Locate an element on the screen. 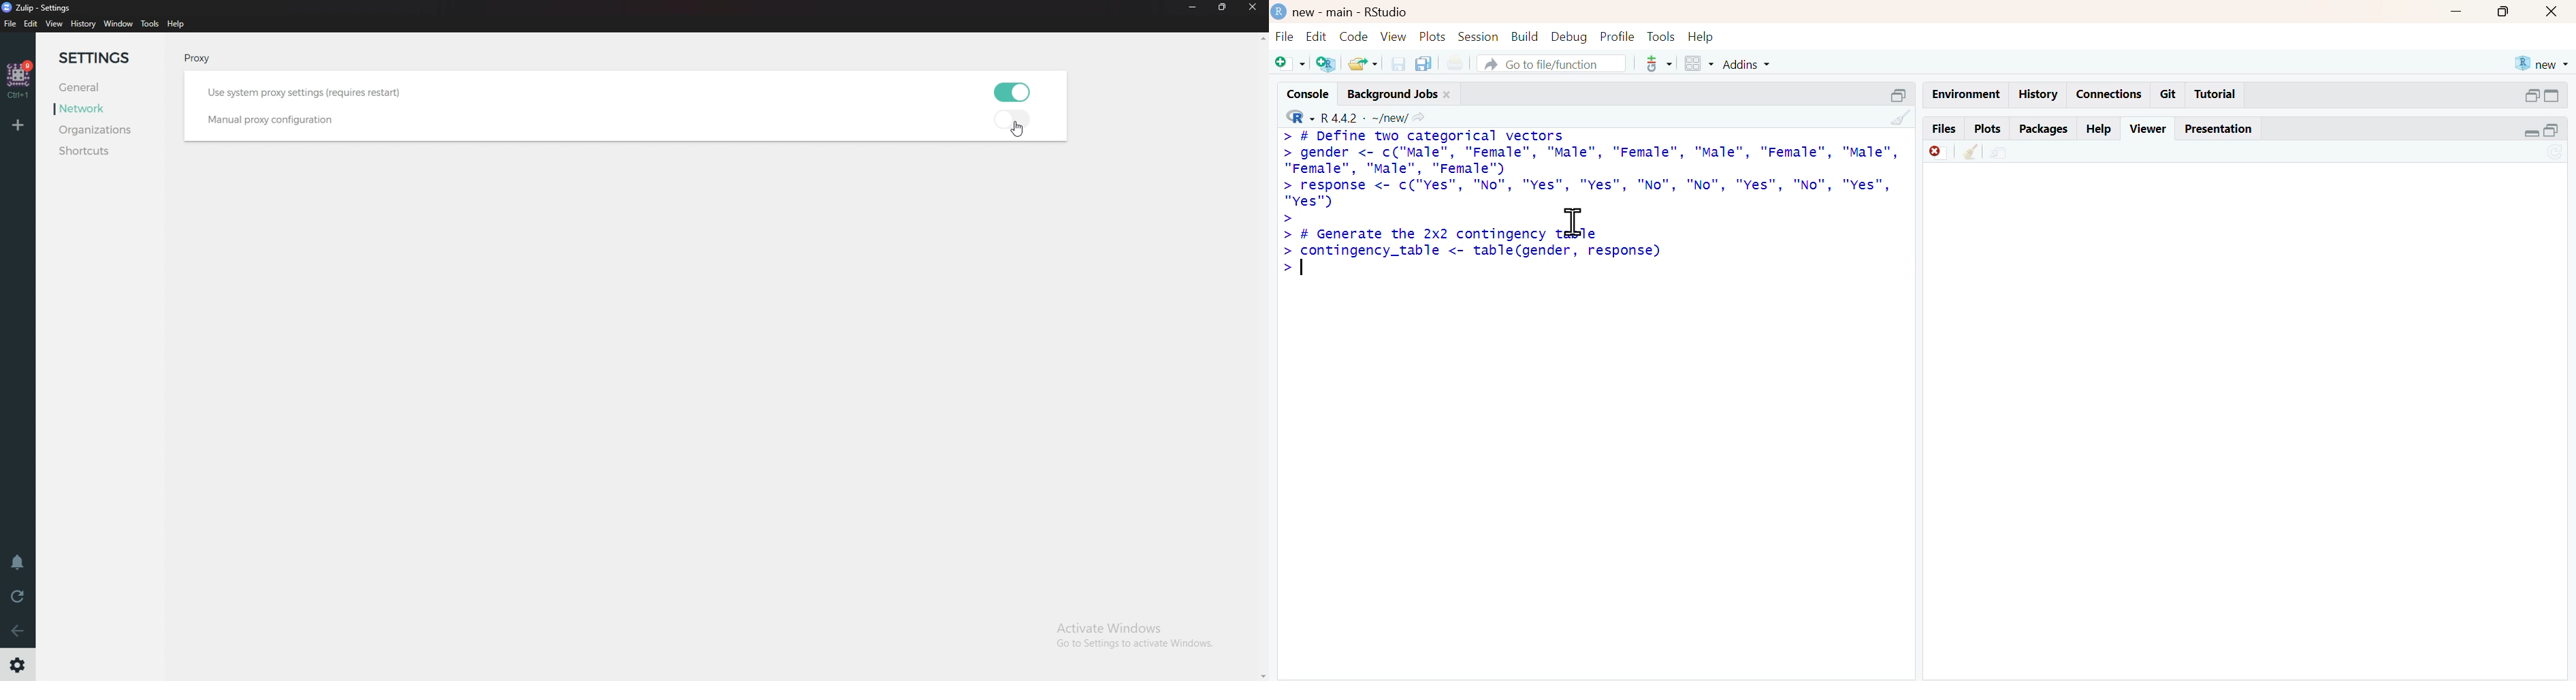 This screenshot has height=700, width=2576. Enable do not disturb is located at coordinates (19, 563).